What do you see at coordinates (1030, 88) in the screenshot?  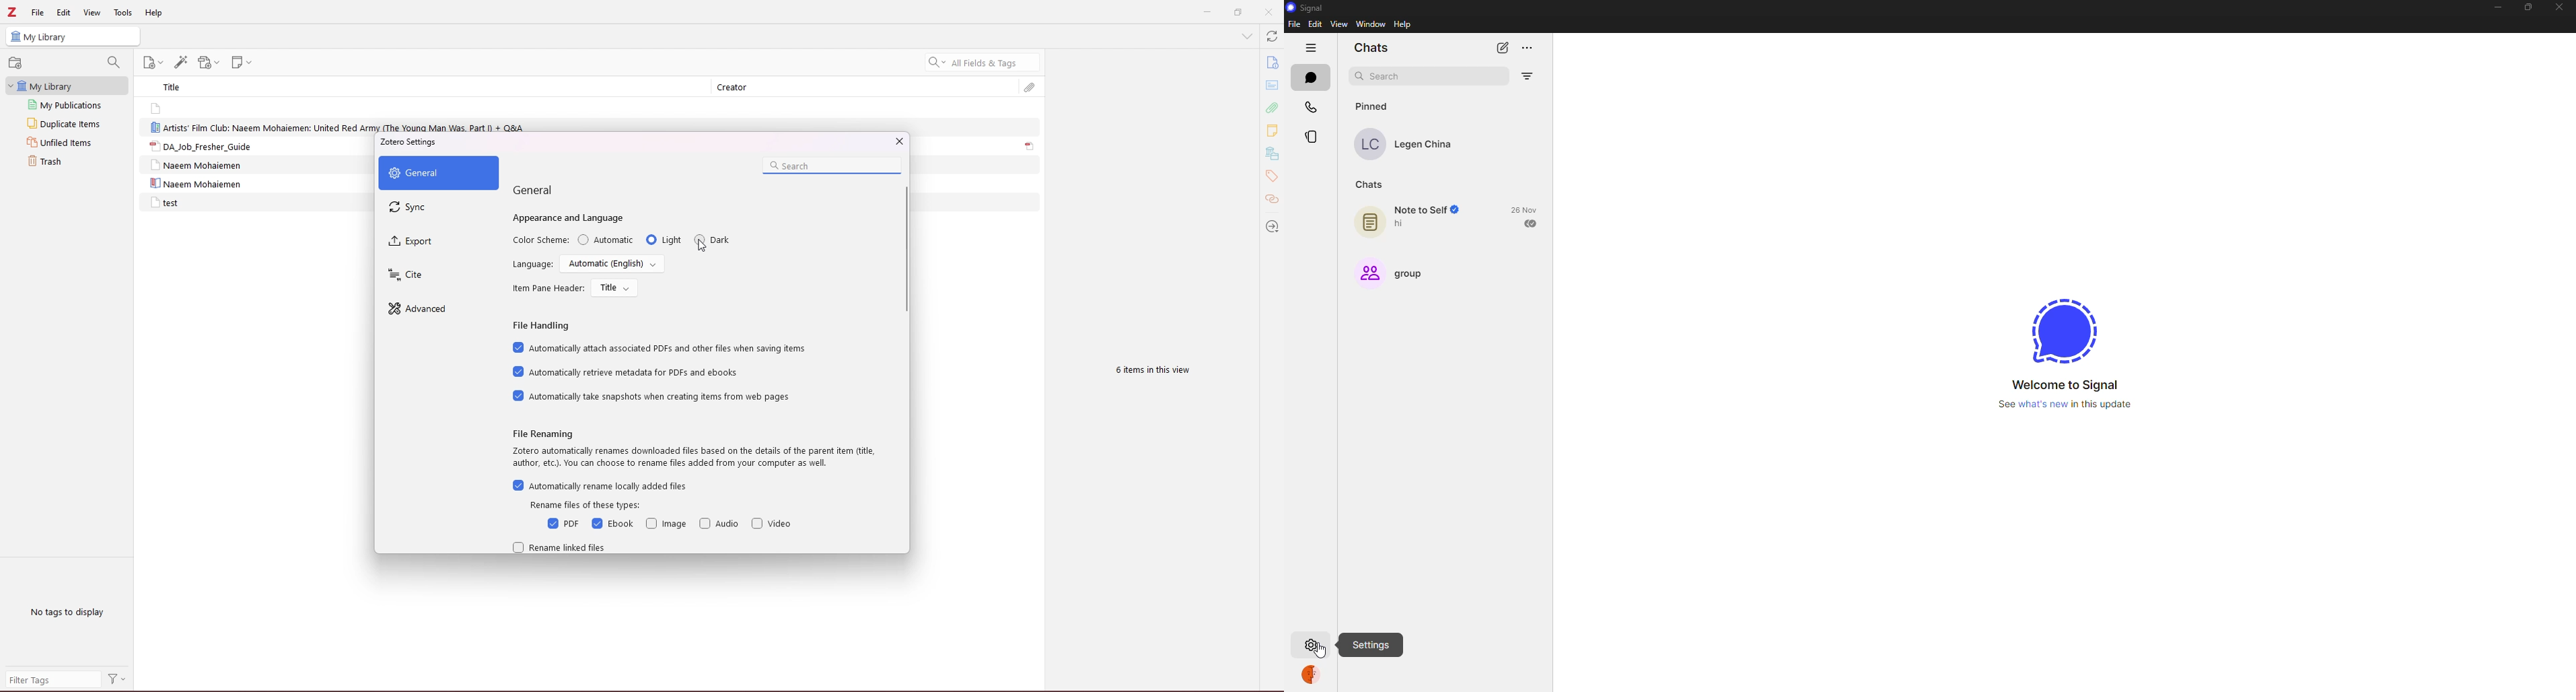 I see `attachment` at bounding box center [1030, 88].